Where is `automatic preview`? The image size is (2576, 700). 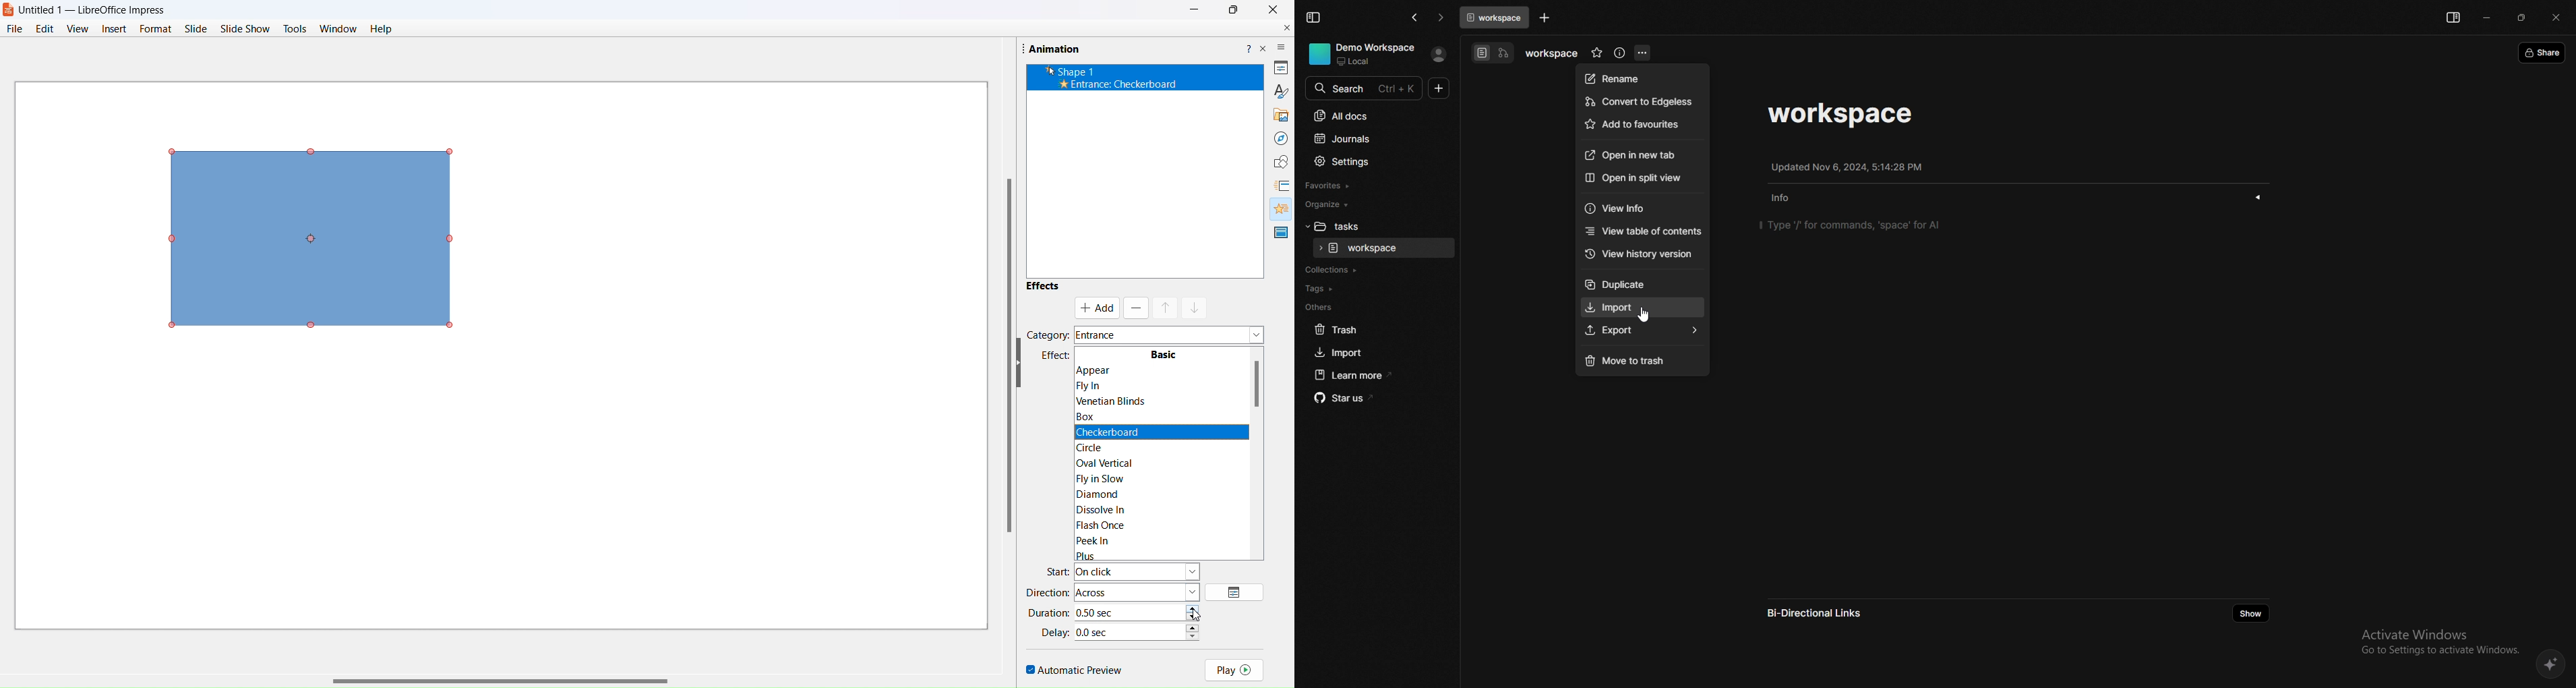 automatic preview is located at coordinates (1073, 668).